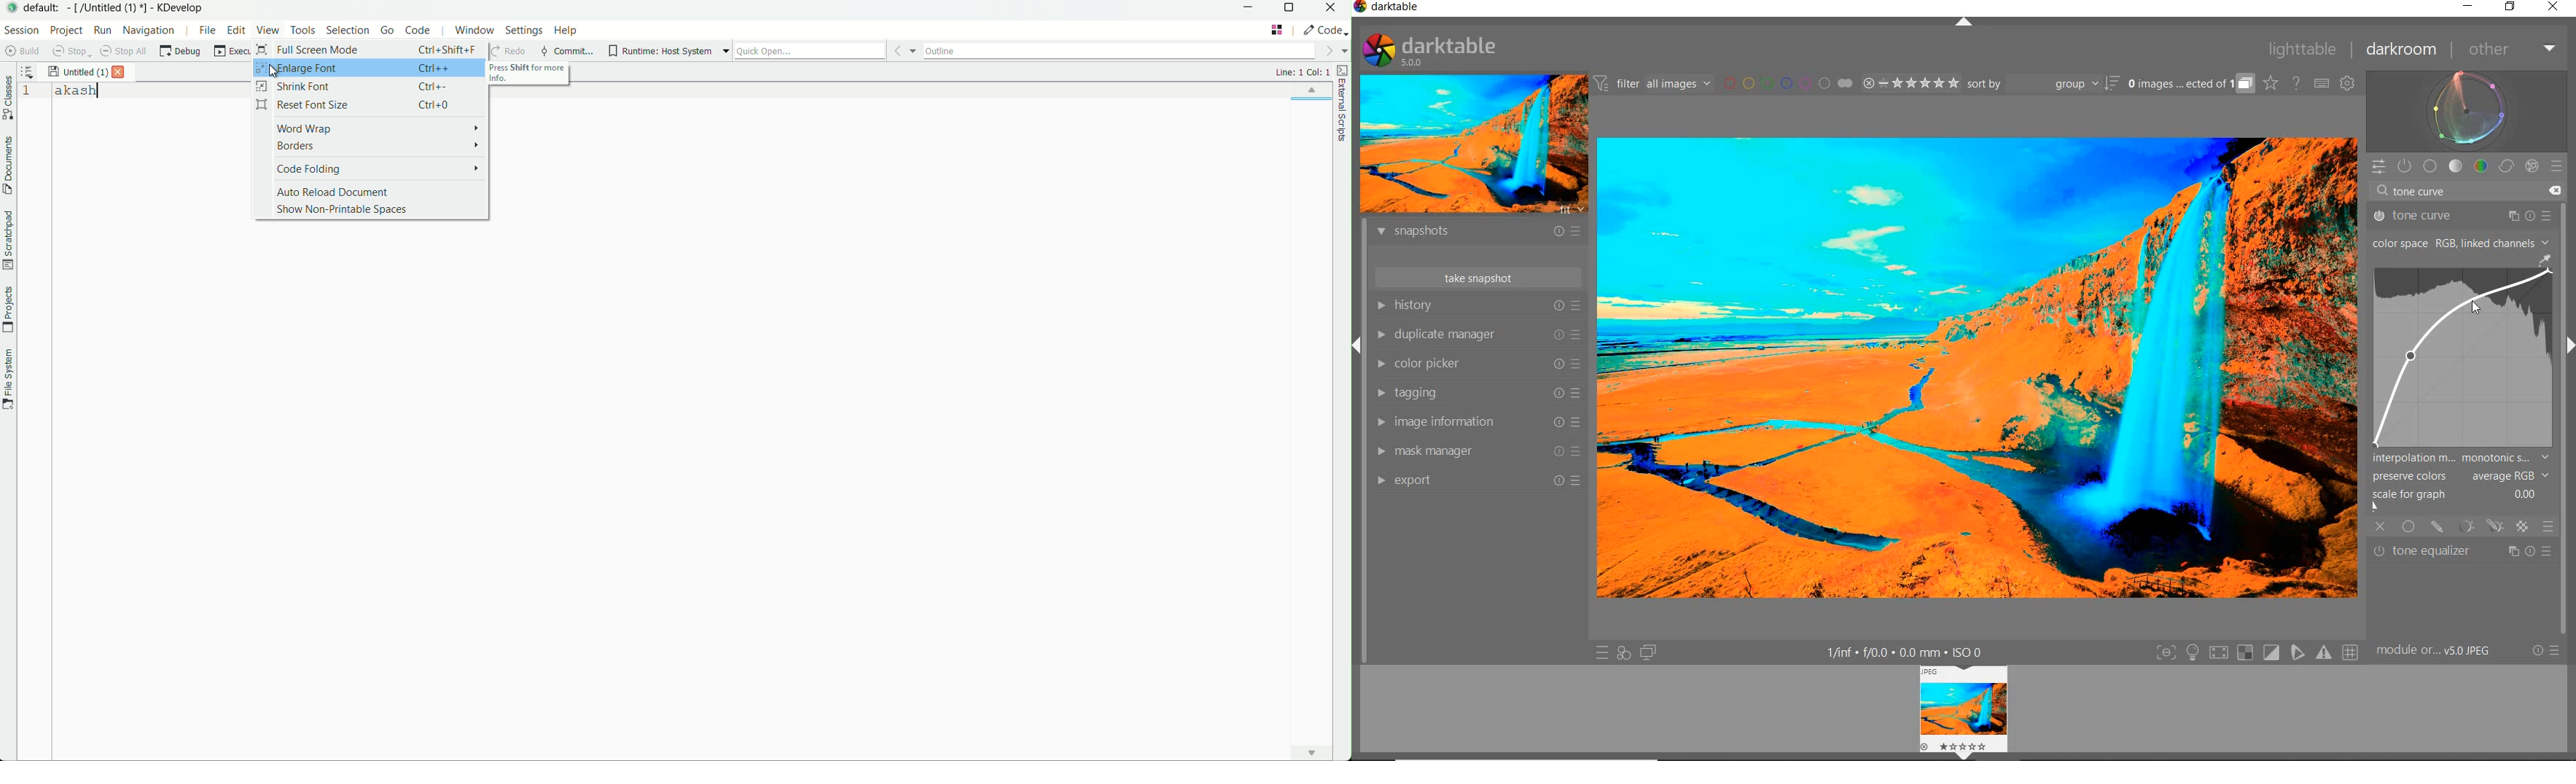  What do you see at coordinates (2043, 83) in the screenshot?
I see `sort by` at bounding box center [2043, 83].